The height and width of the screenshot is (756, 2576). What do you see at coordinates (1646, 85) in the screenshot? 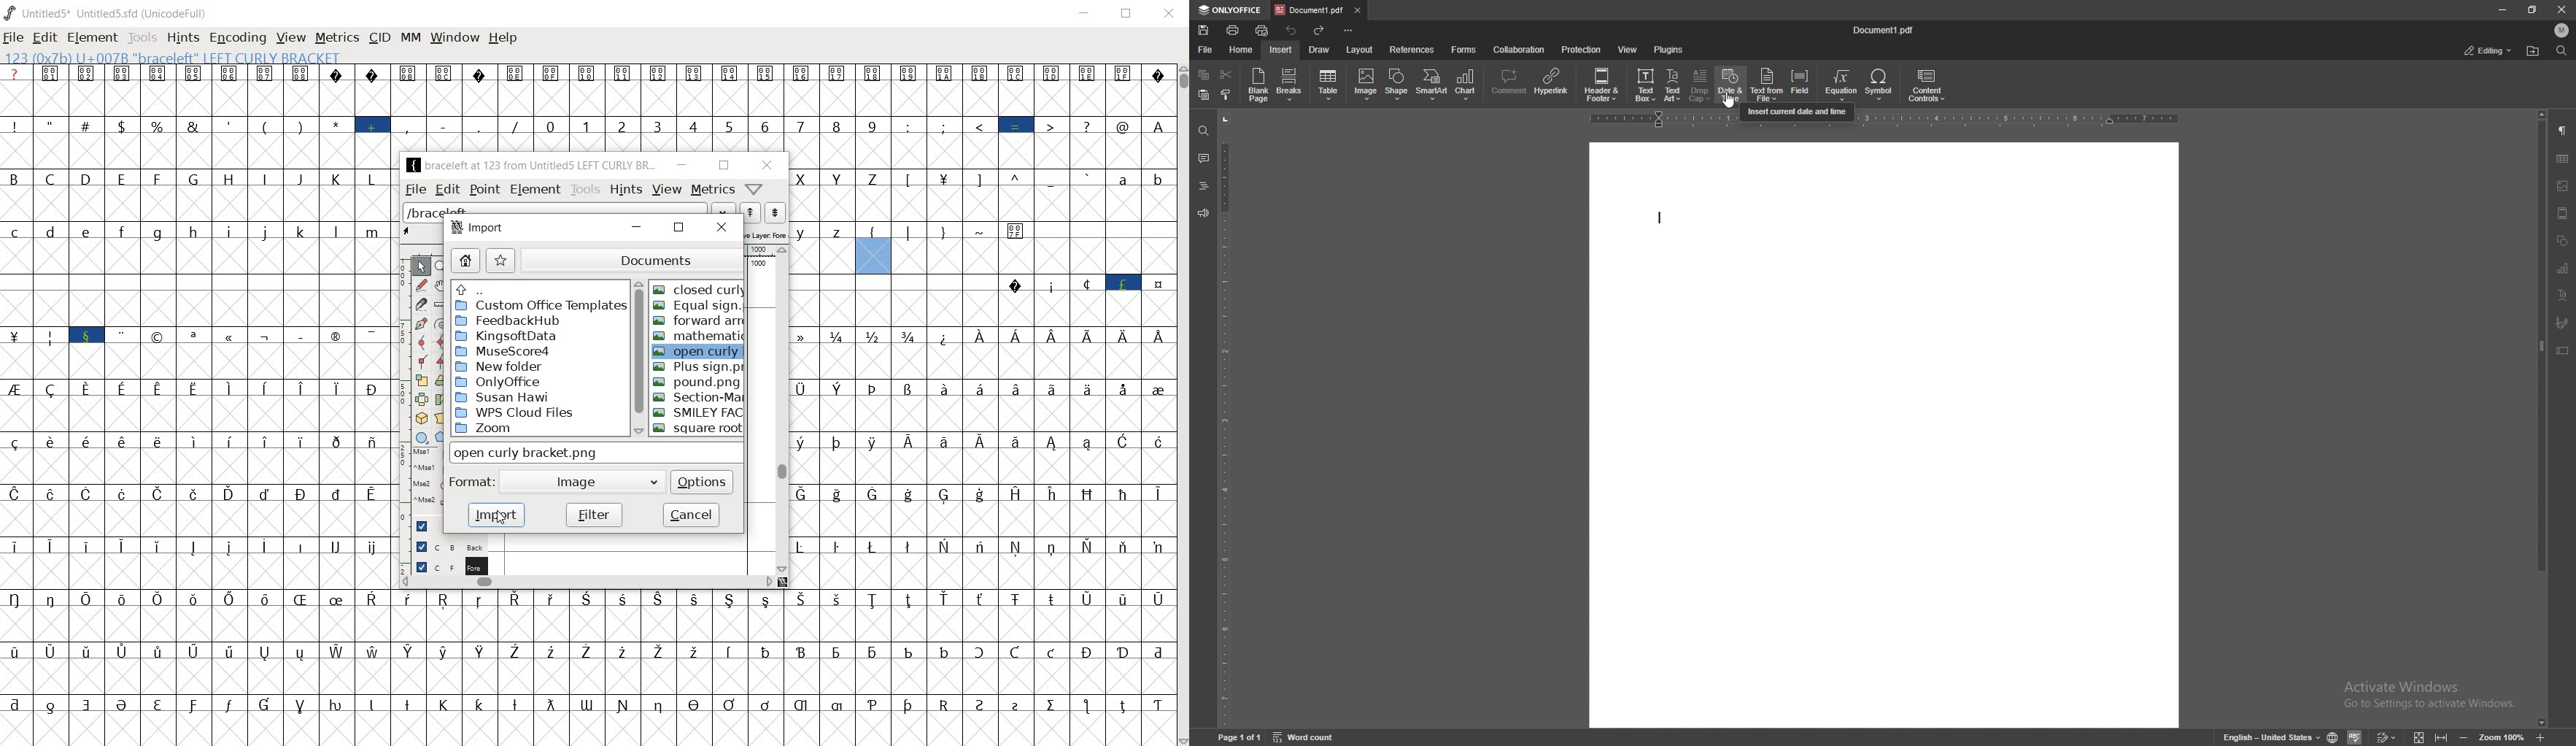
I see `text box` at bounding box center [1646, 85].